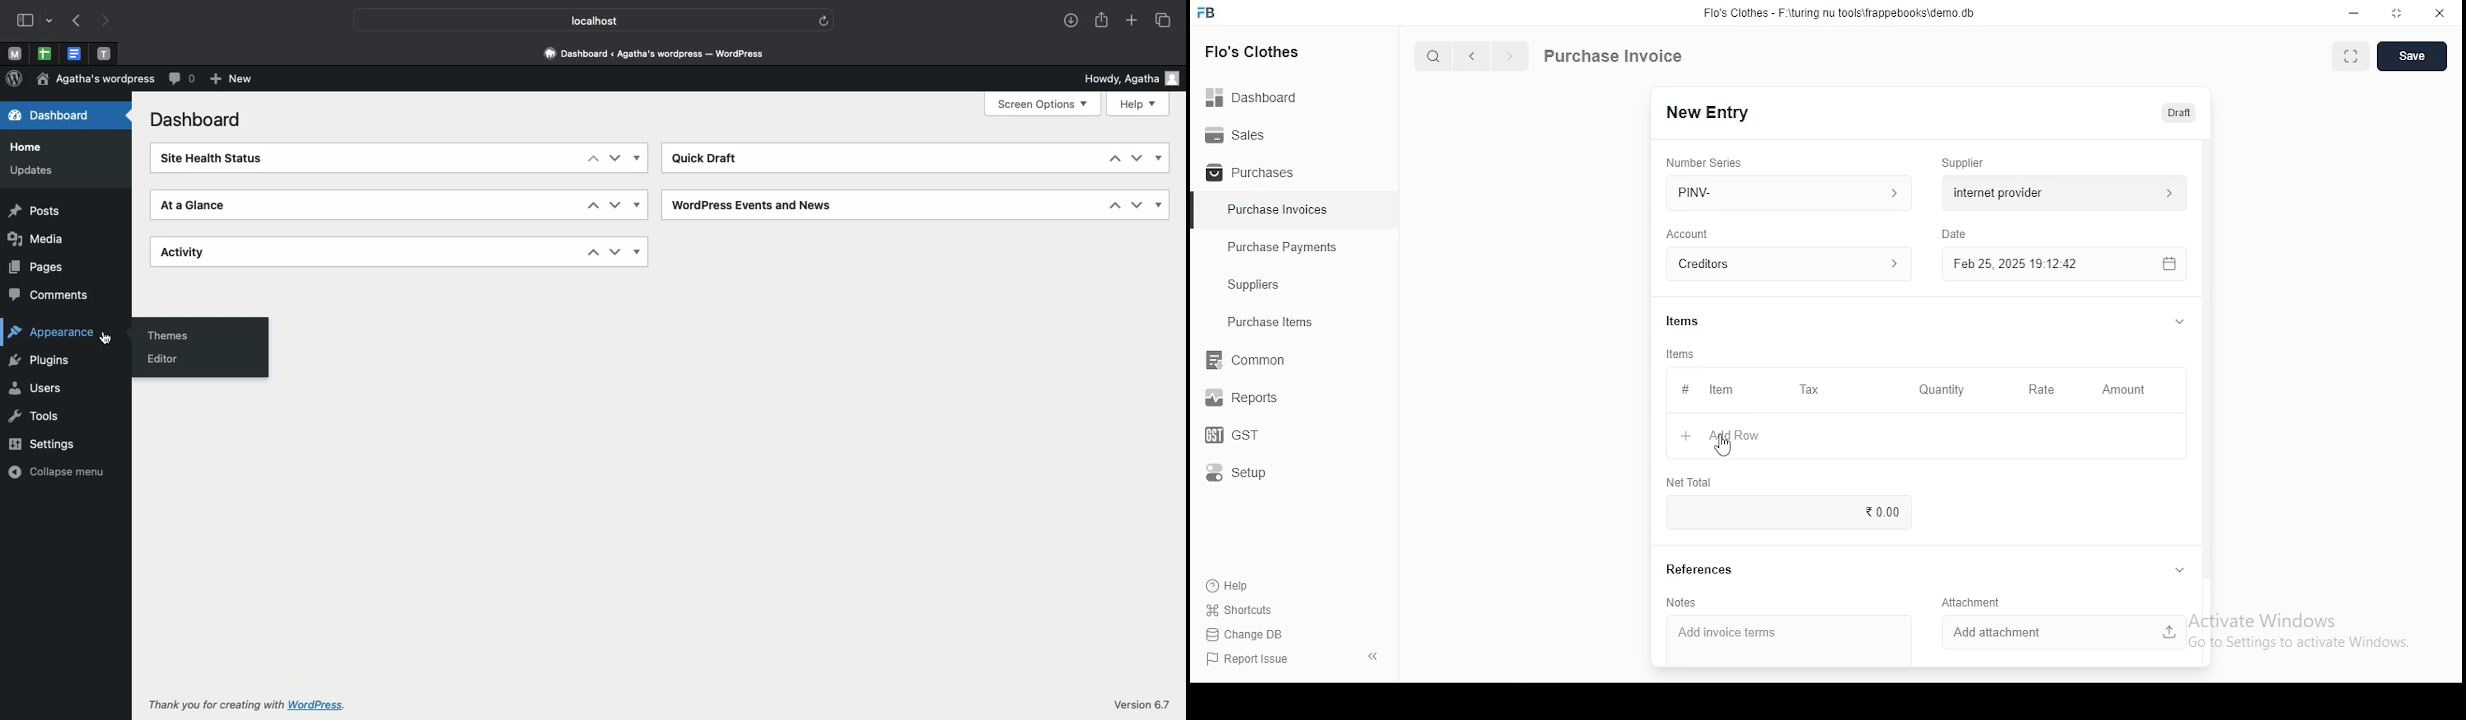 The width and height of the screenshot is (2492, 728). What do you see at coordinates (1942, 390) in the screenshot?
I see `quality` at bounding box center [1942, 390].